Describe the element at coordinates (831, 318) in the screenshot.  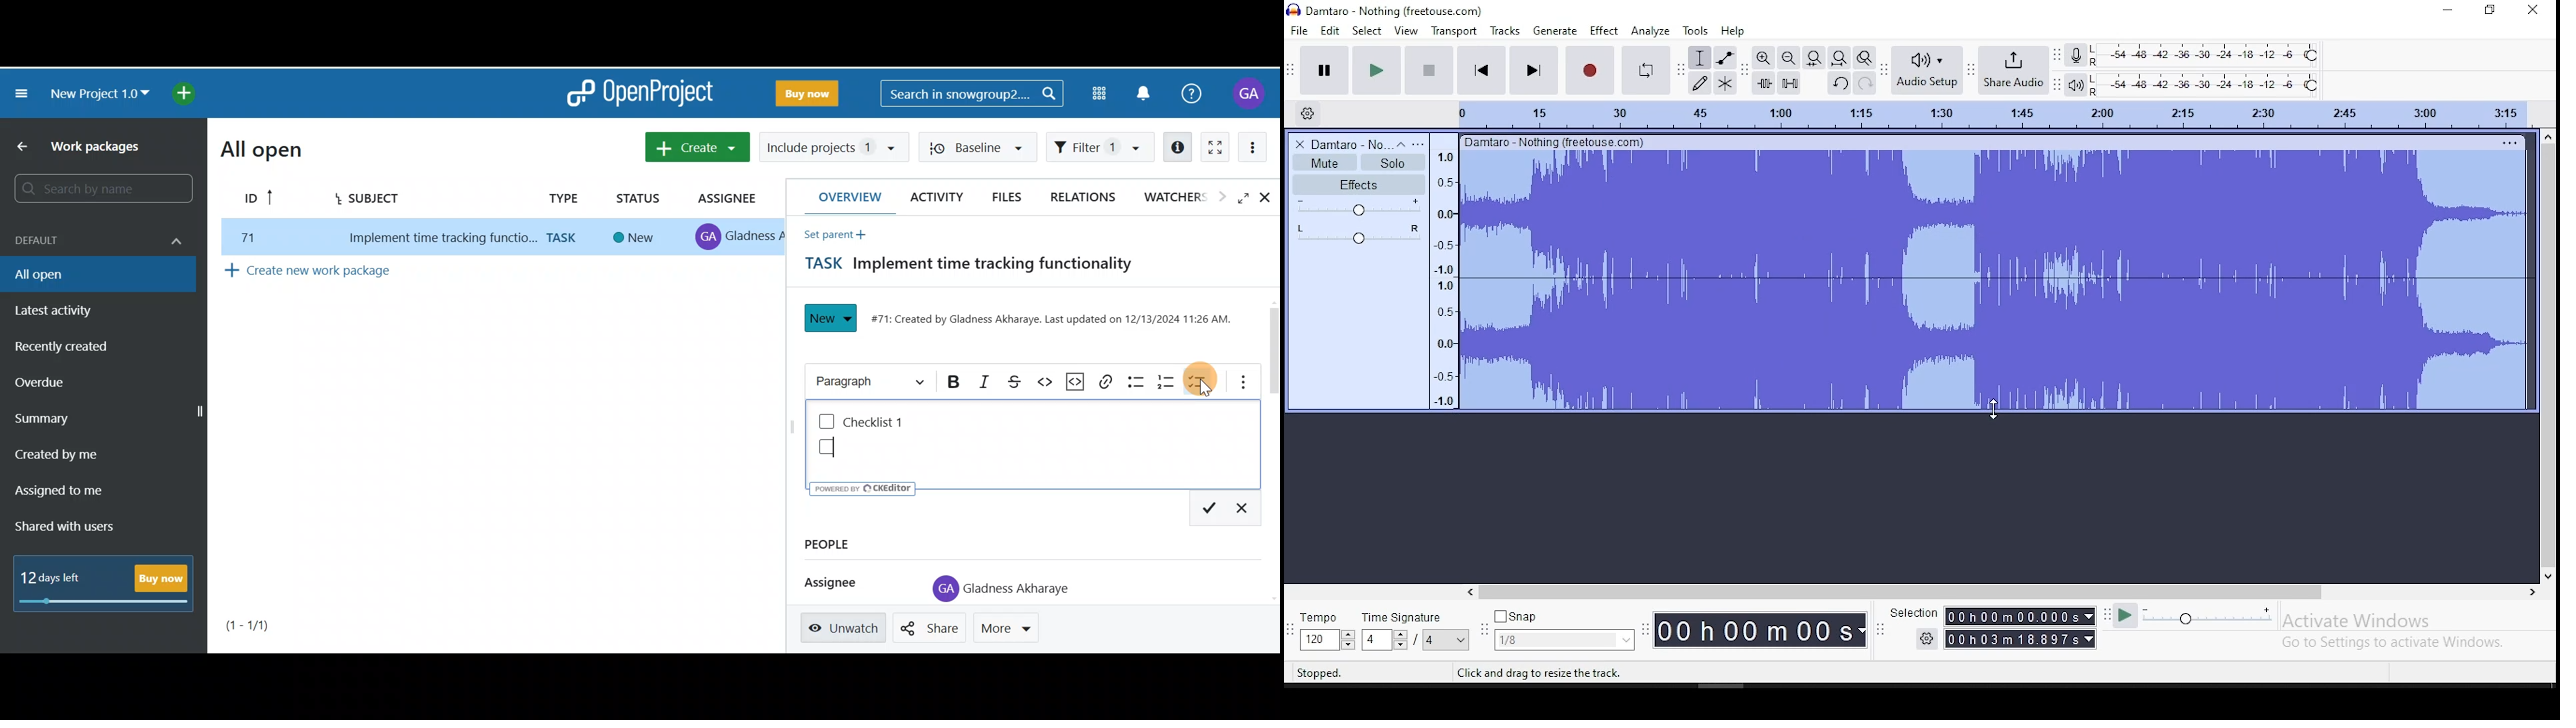
I see `New` at that location.